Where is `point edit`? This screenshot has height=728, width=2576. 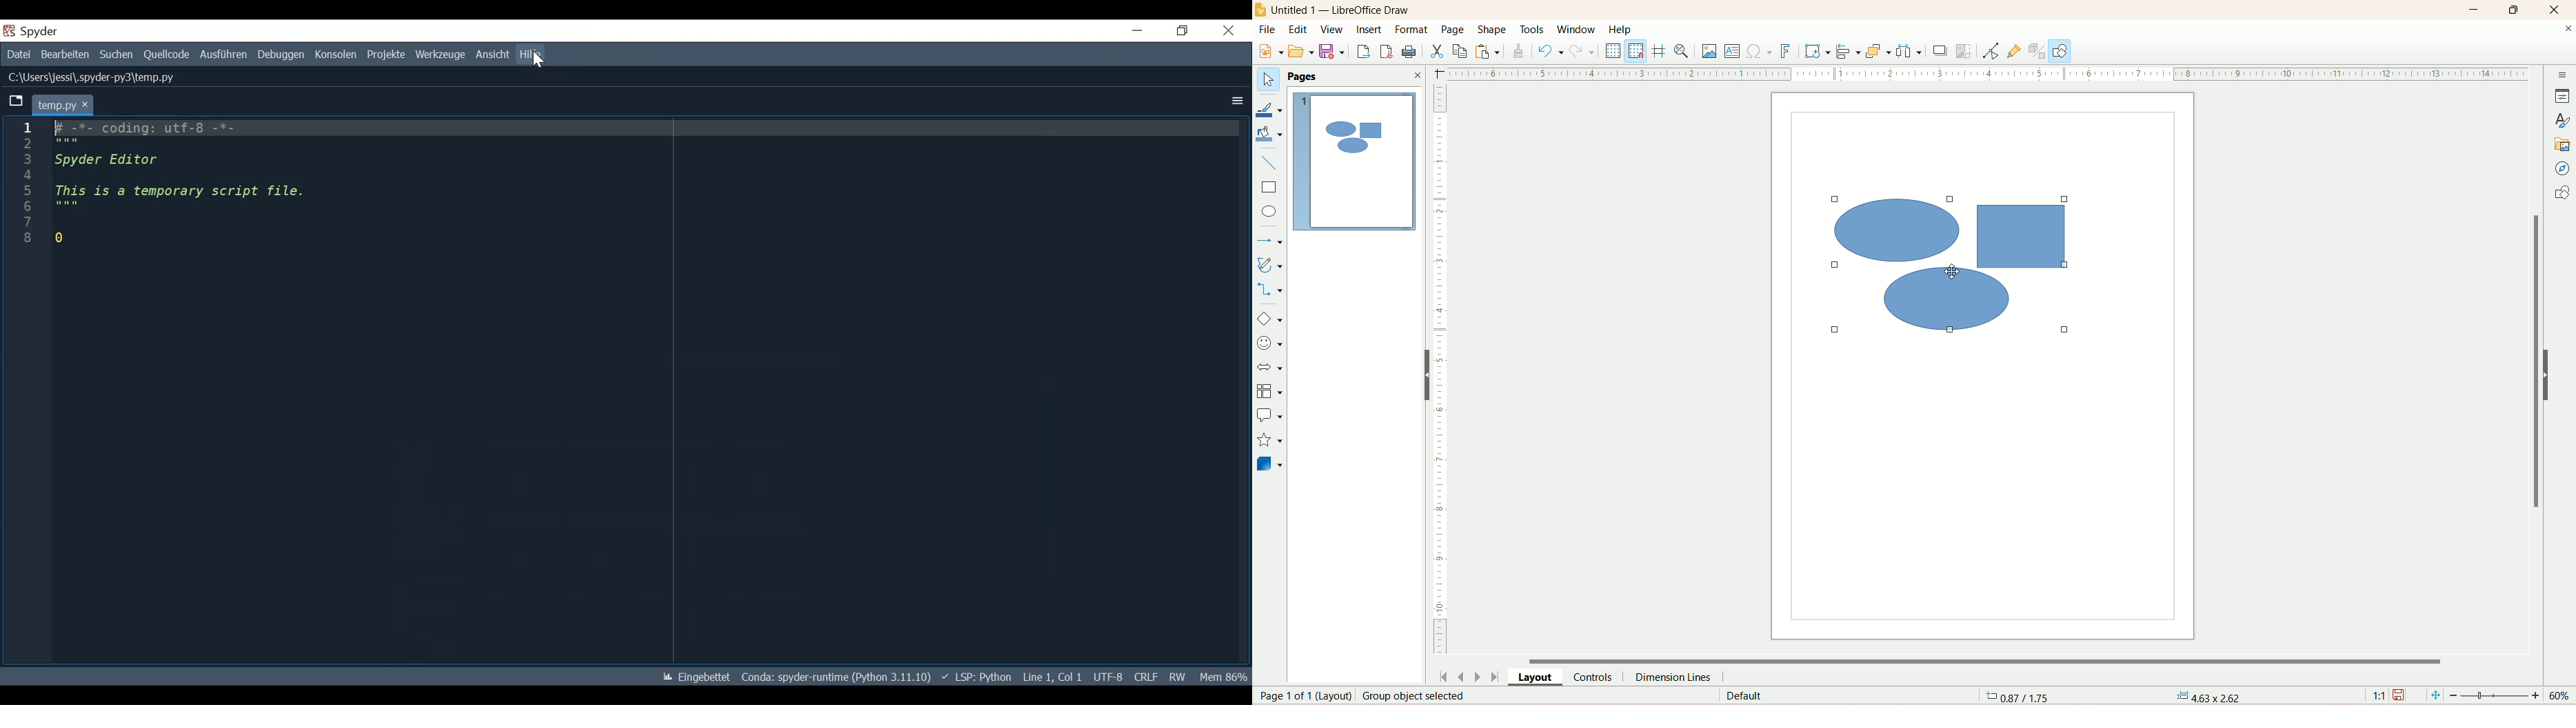 point edit is located at coordinates (1989, 51).